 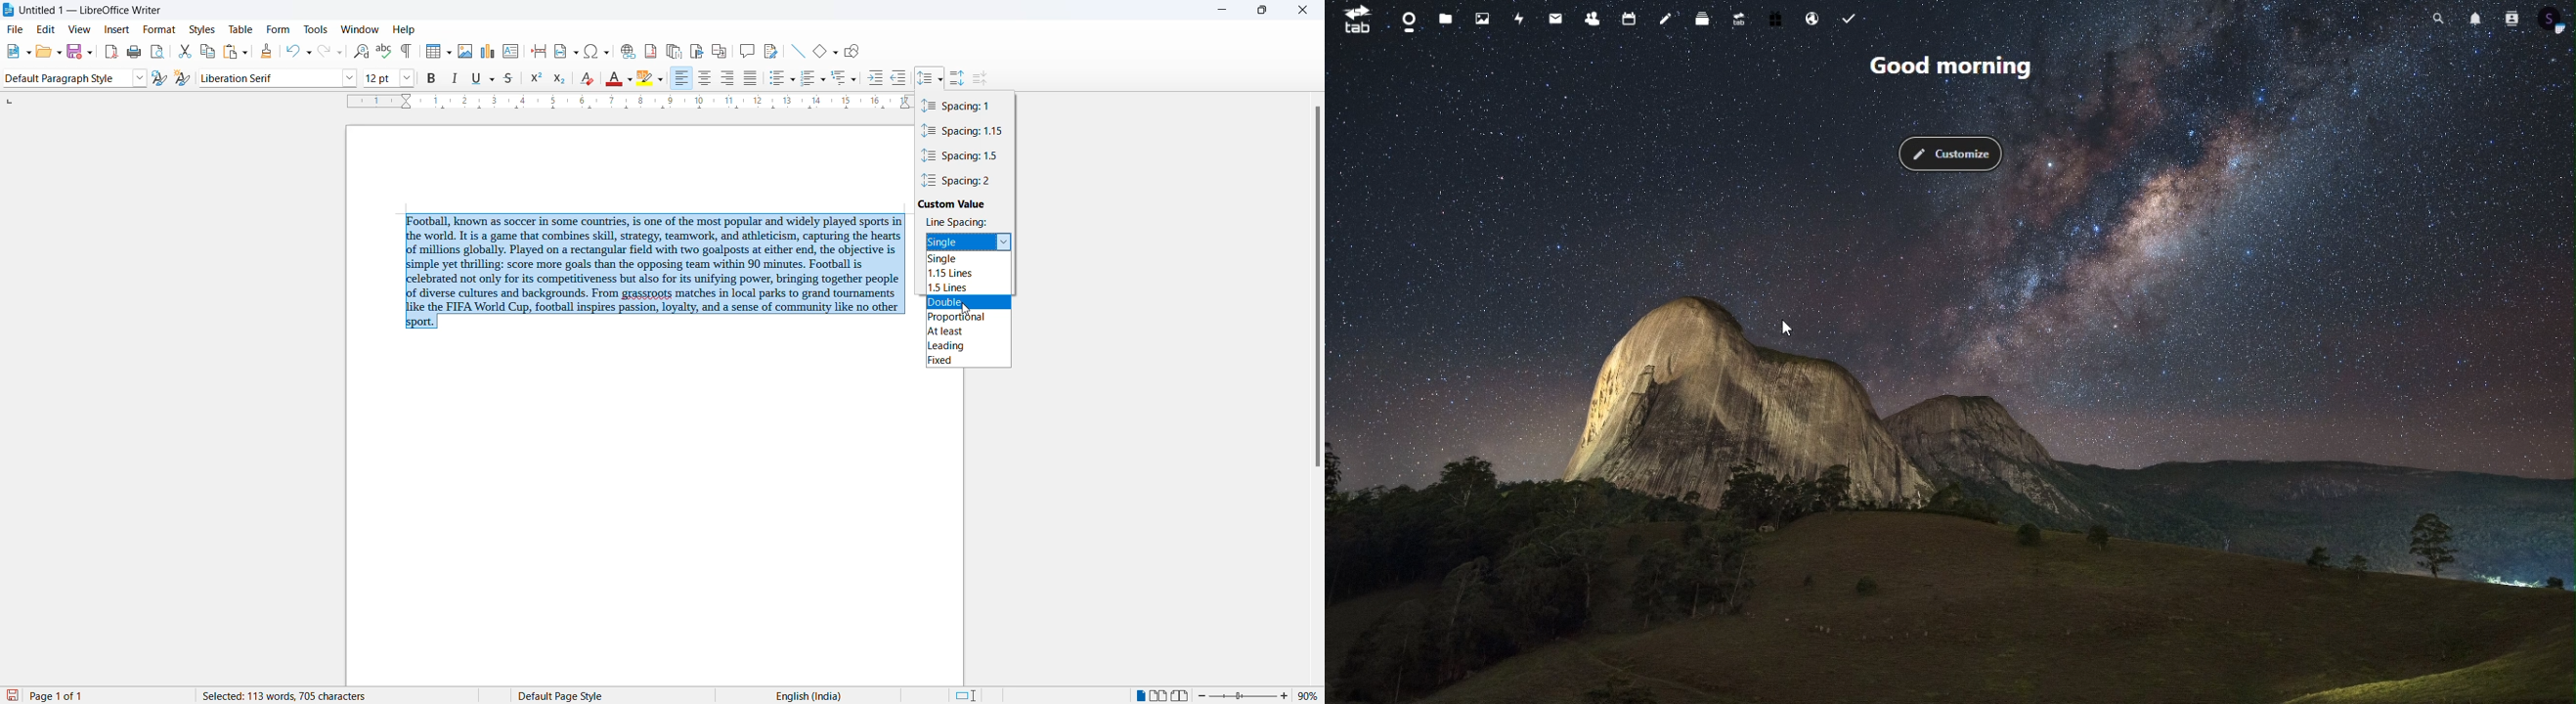 I want to click on spacing options, so click(x=1003, y=242).